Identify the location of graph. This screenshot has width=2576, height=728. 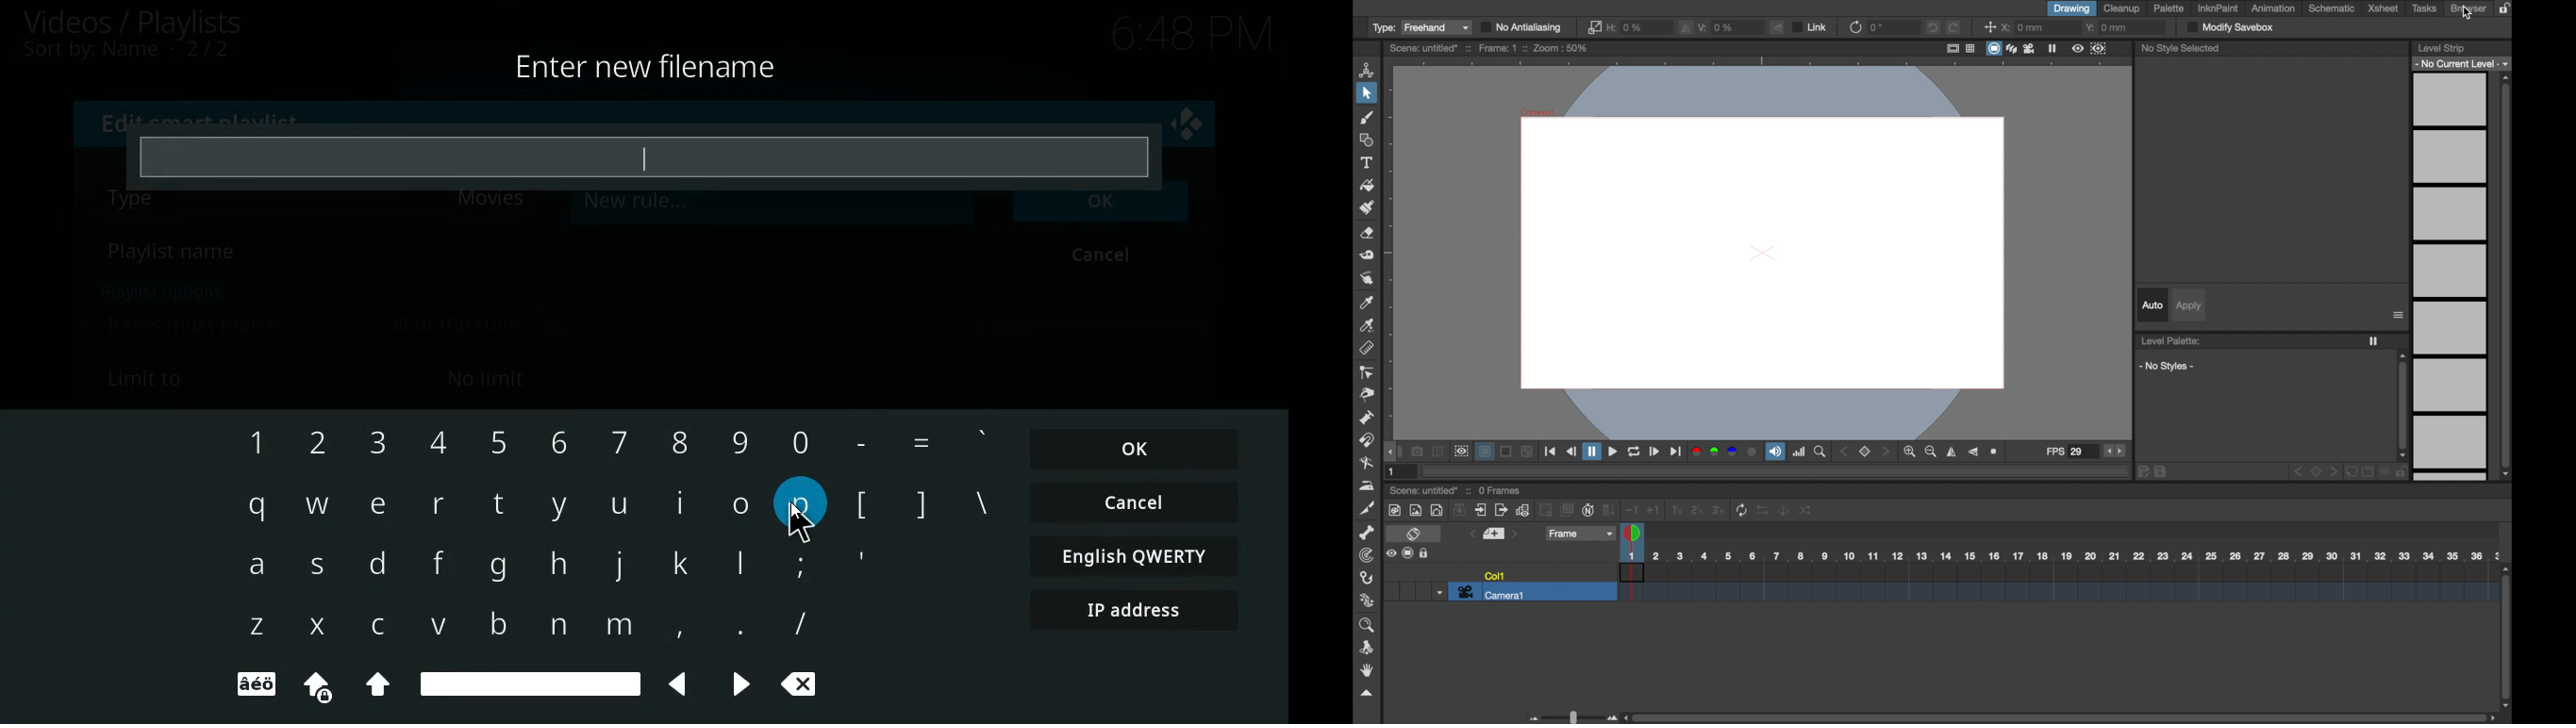
(1523, 510).